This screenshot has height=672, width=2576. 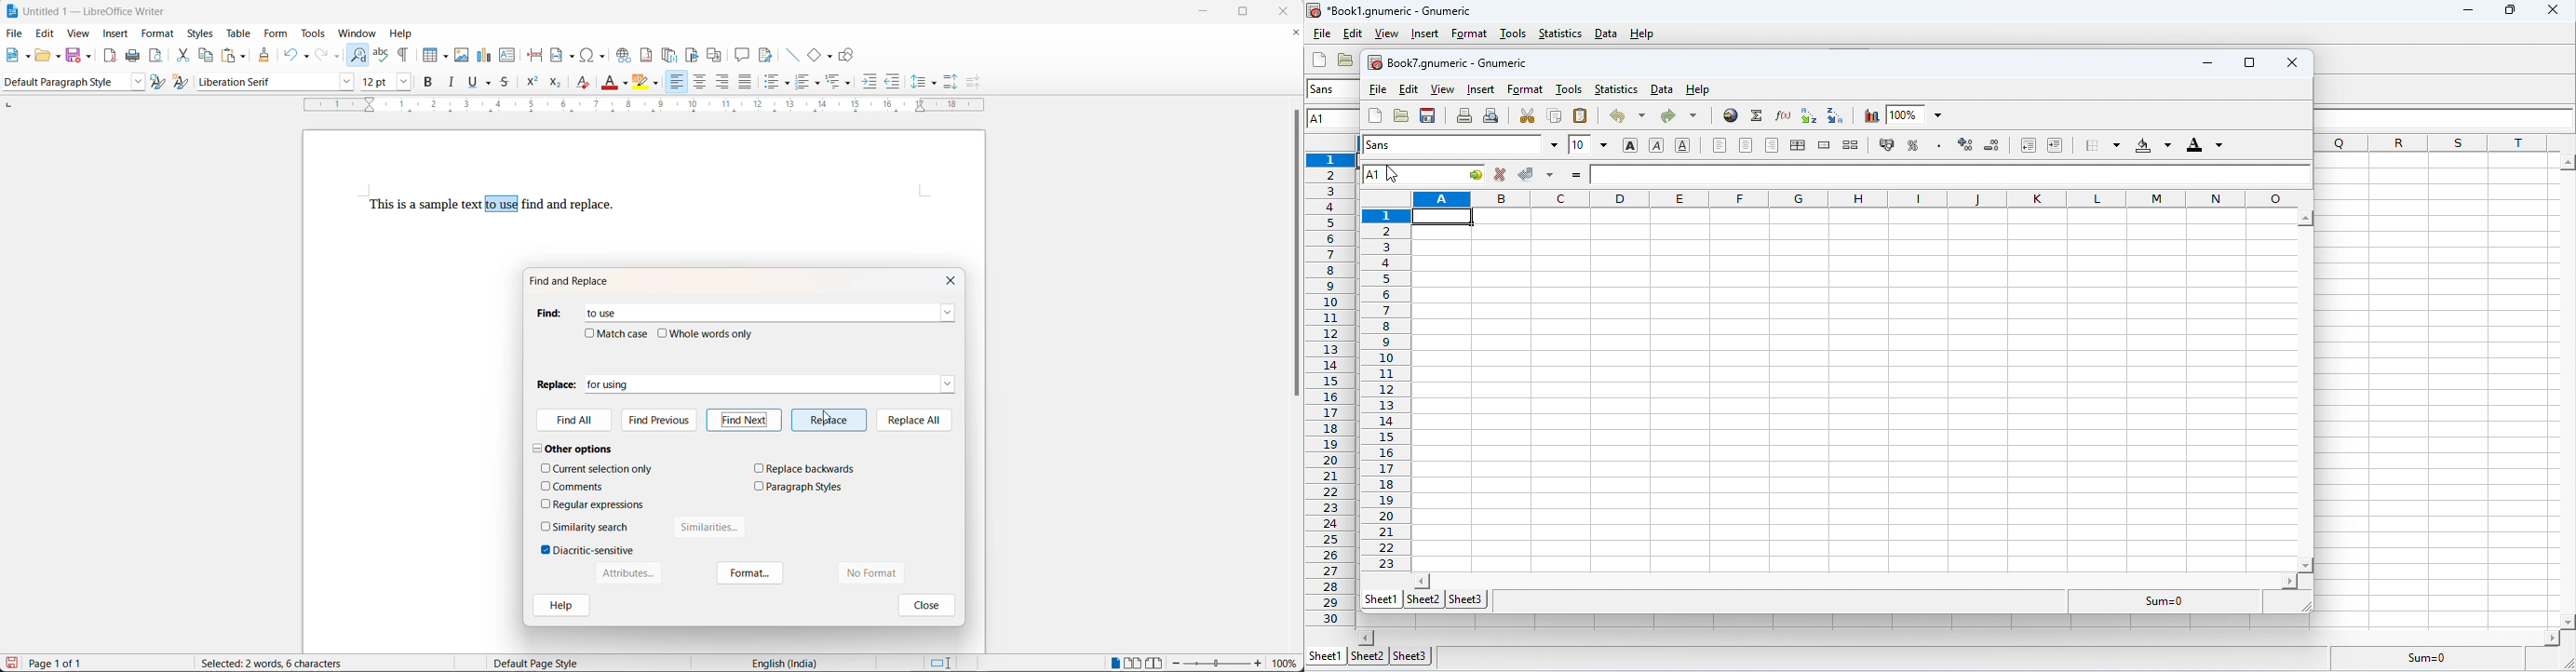 What do you see at coordinates (676, 82) in the screenshot?
I see `text align left` at bounding box center [676, 82].